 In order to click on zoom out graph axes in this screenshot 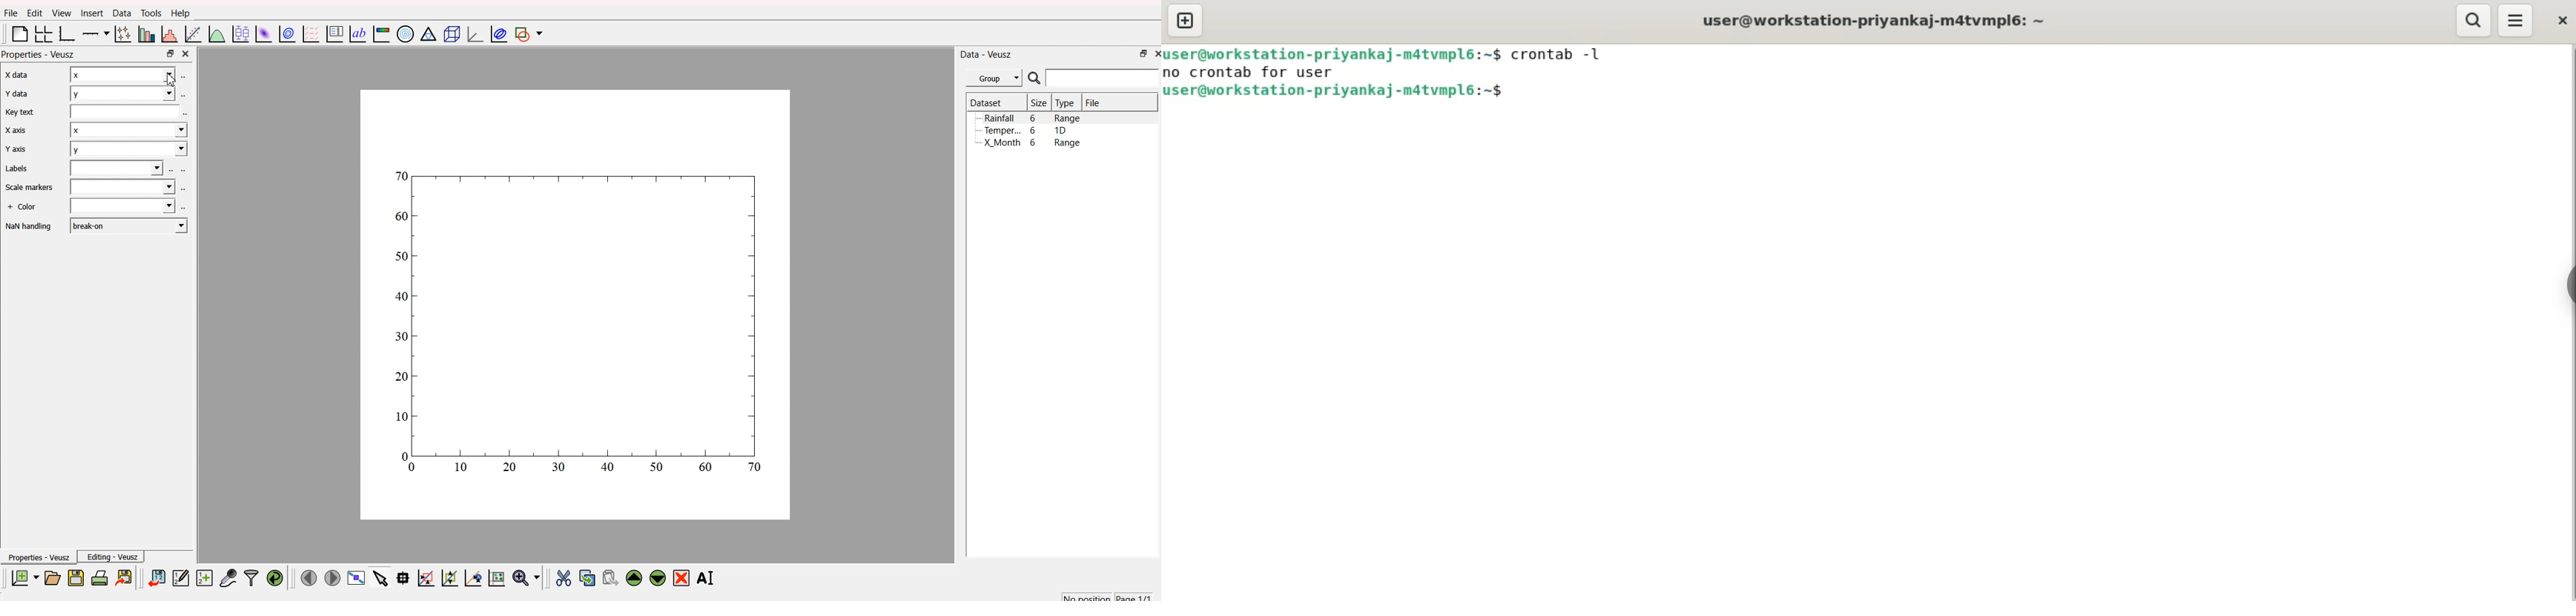, I will do `click(472, 578)`.